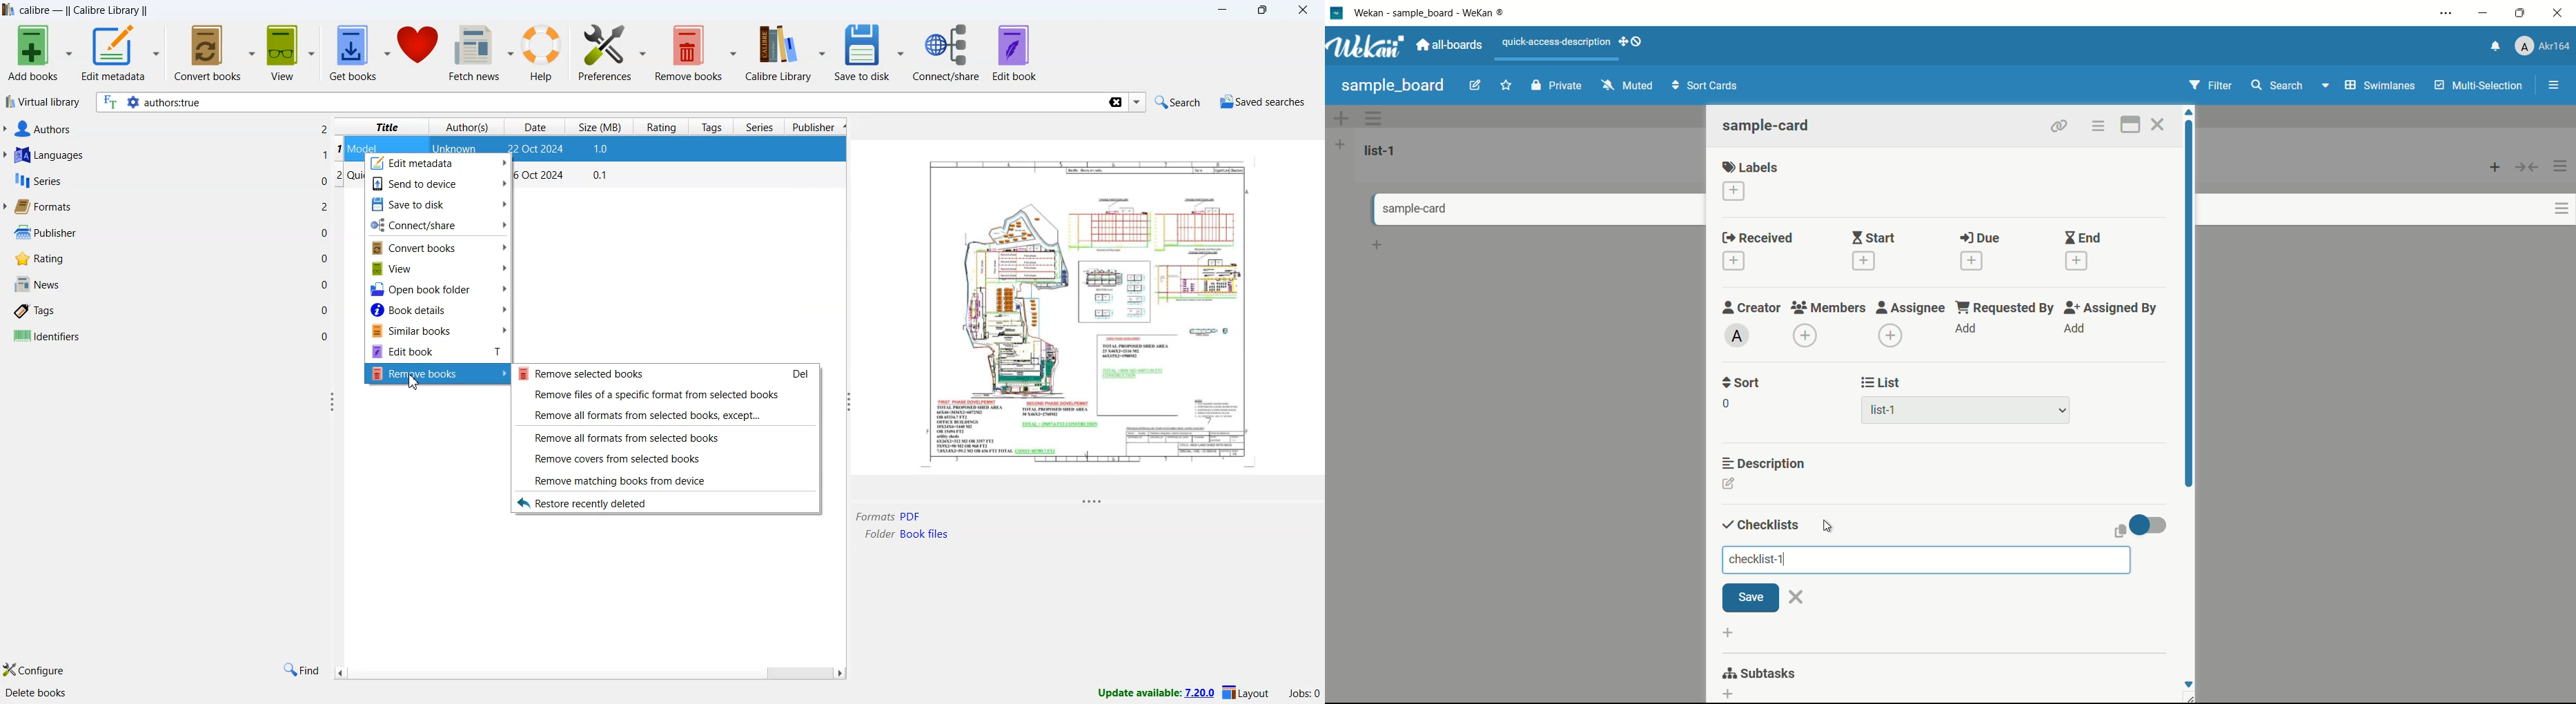 This screenshot has width=2576, height=728. Describe the element at coordinates (1475, 87) in the screenshot. I see `edit` at that location.